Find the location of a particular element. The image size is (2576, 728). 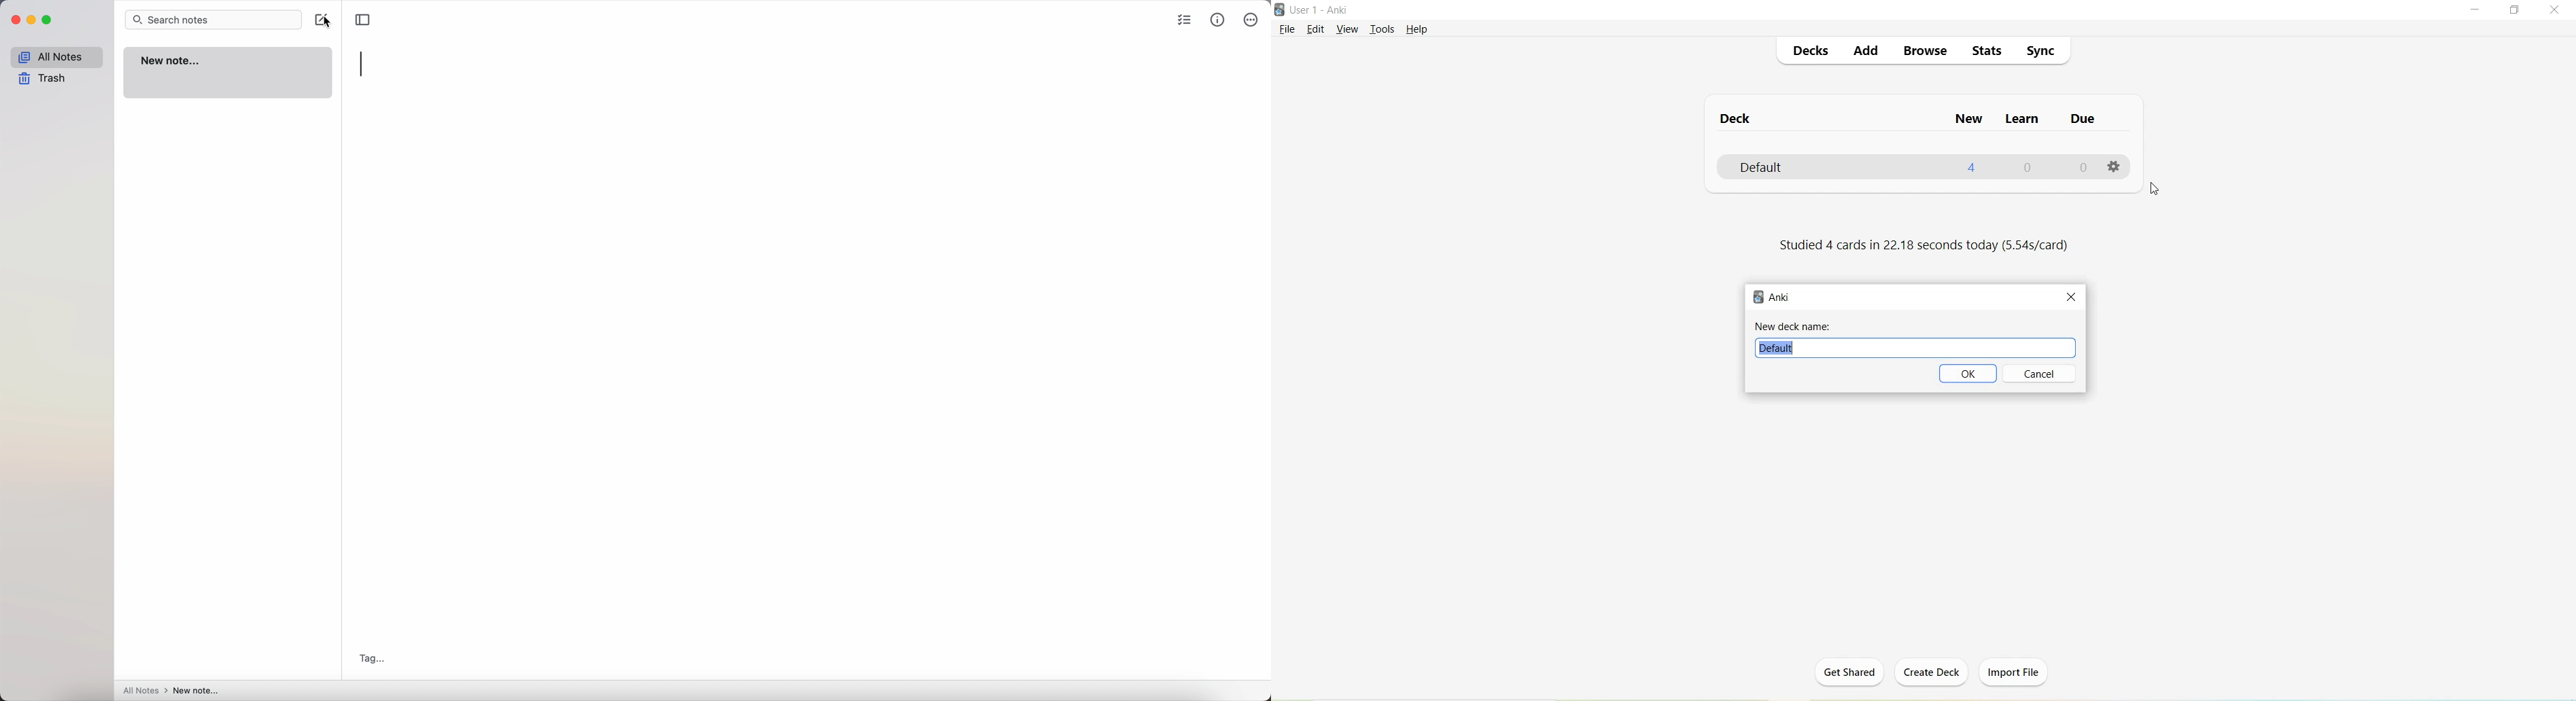

more options is located at coordinates (1251, 19).